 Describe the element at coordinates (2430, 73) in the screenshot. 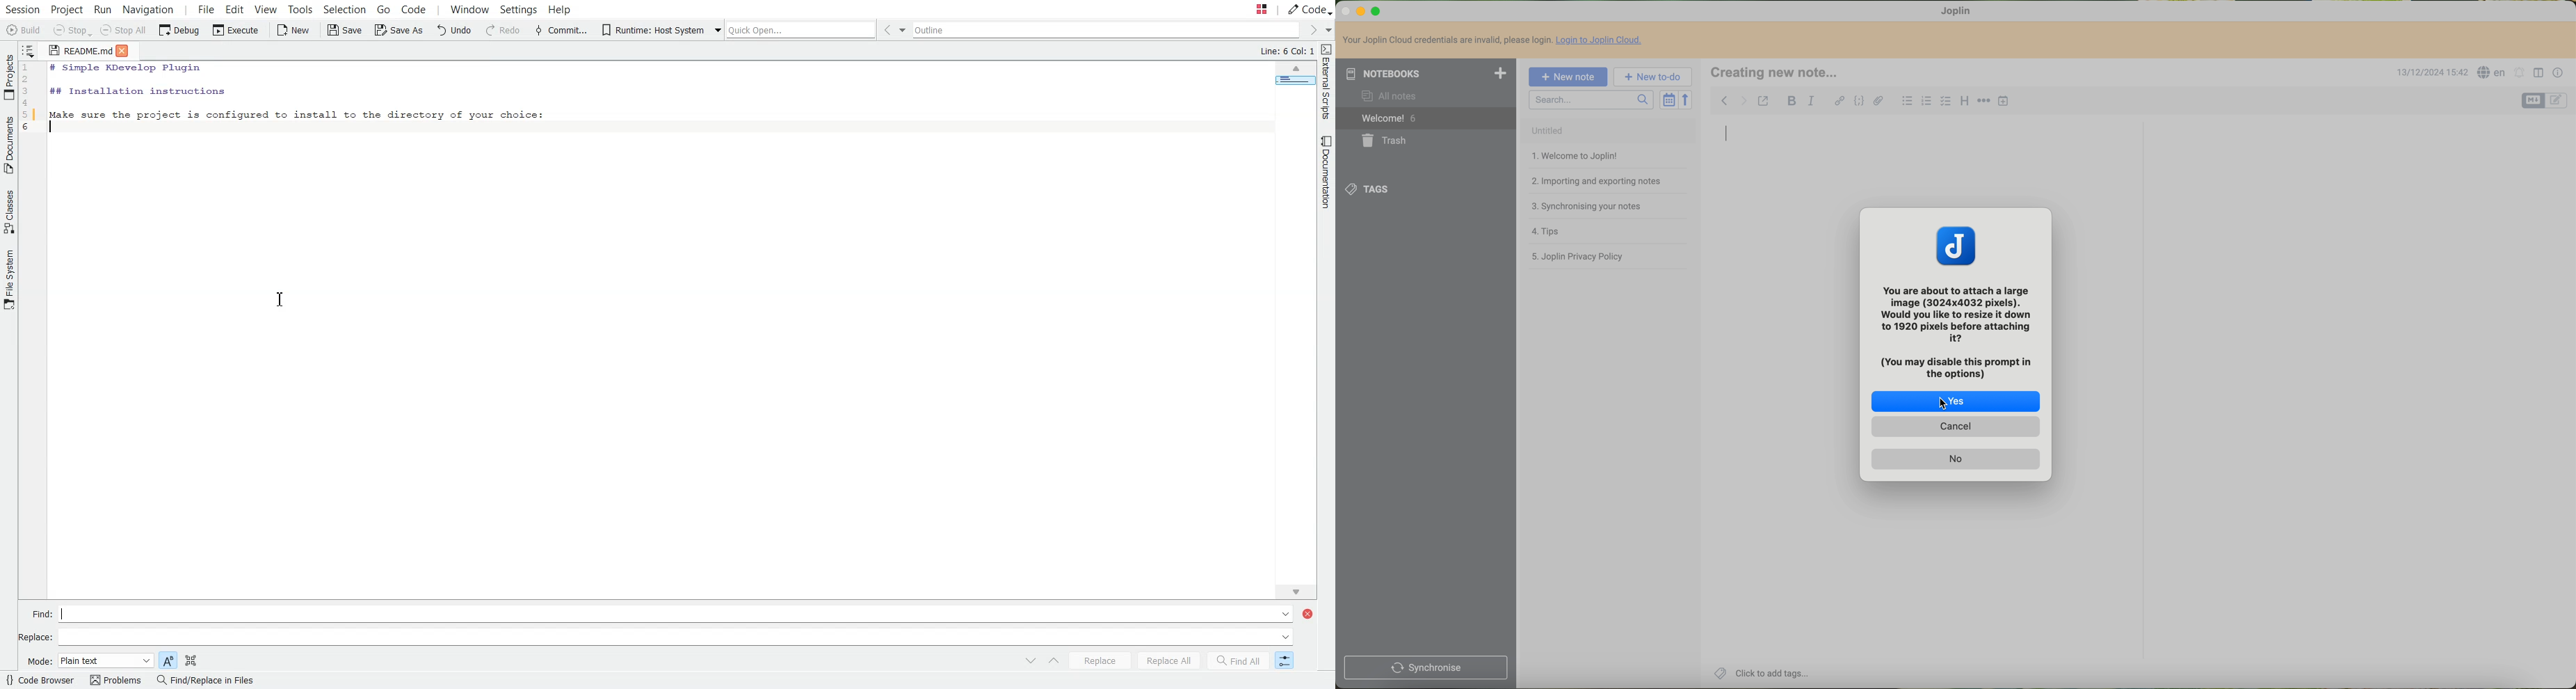

I see `date and hour` at that location.